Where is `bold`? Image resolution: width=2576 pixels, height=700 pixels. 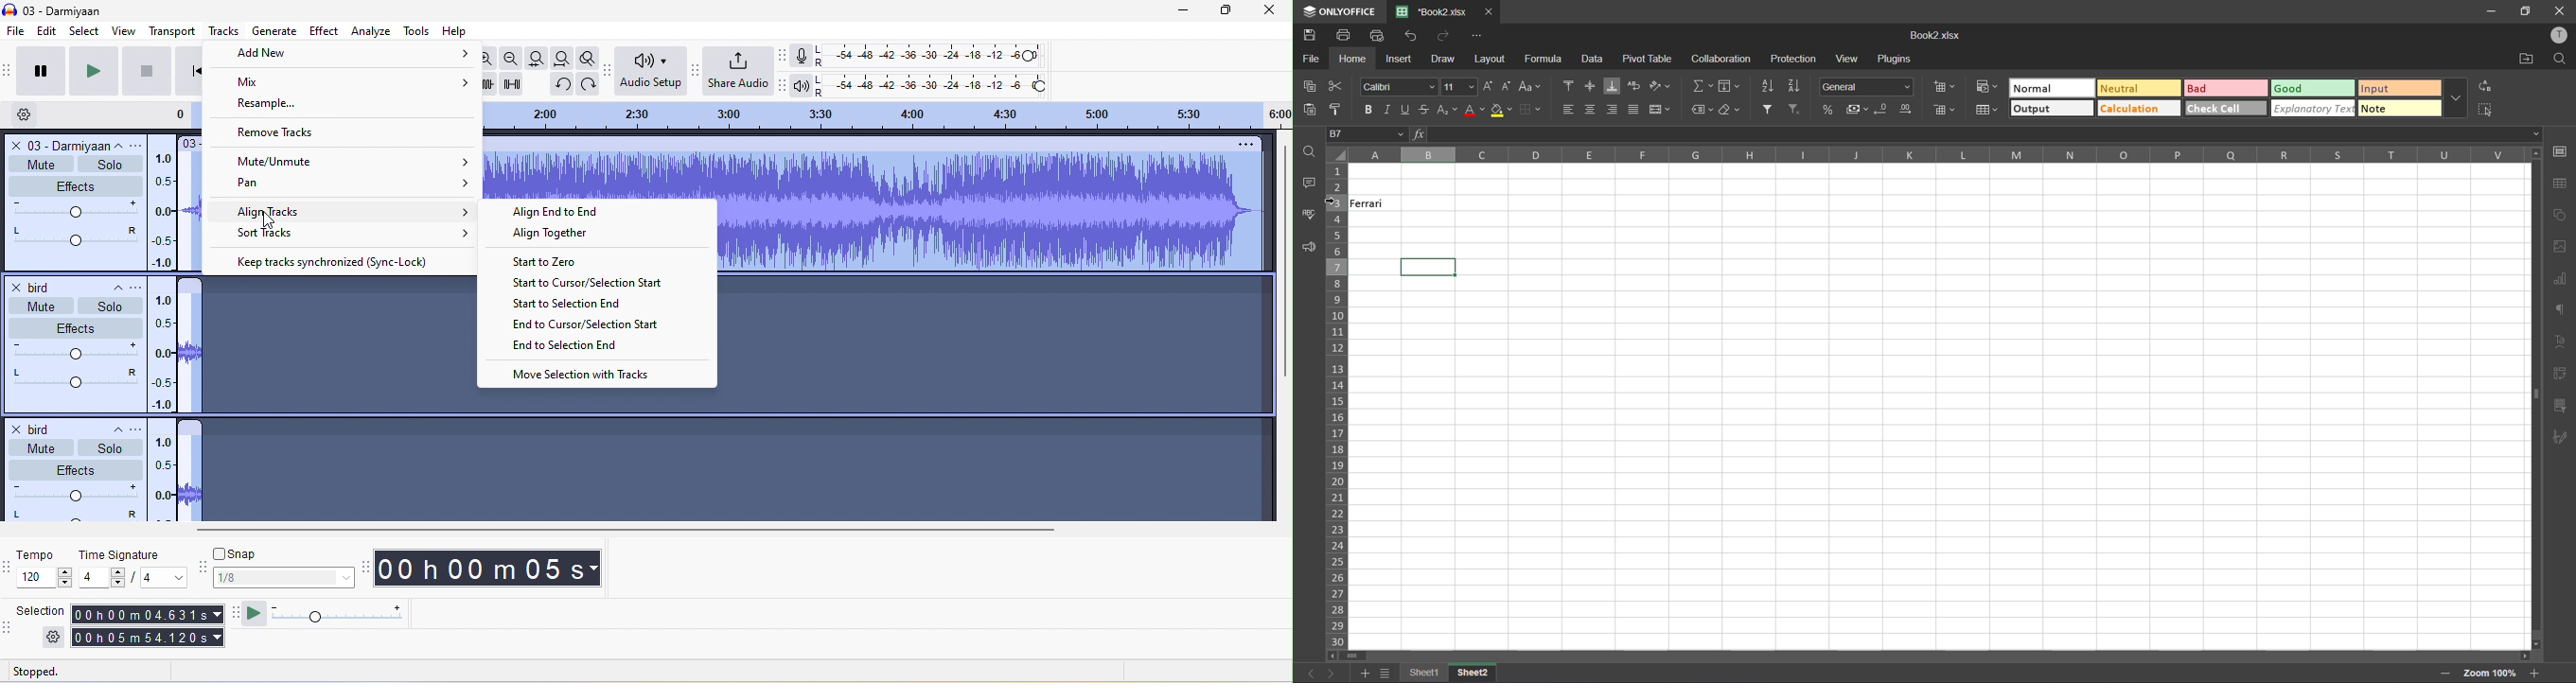
bold is located at coordinates (1368, 108).